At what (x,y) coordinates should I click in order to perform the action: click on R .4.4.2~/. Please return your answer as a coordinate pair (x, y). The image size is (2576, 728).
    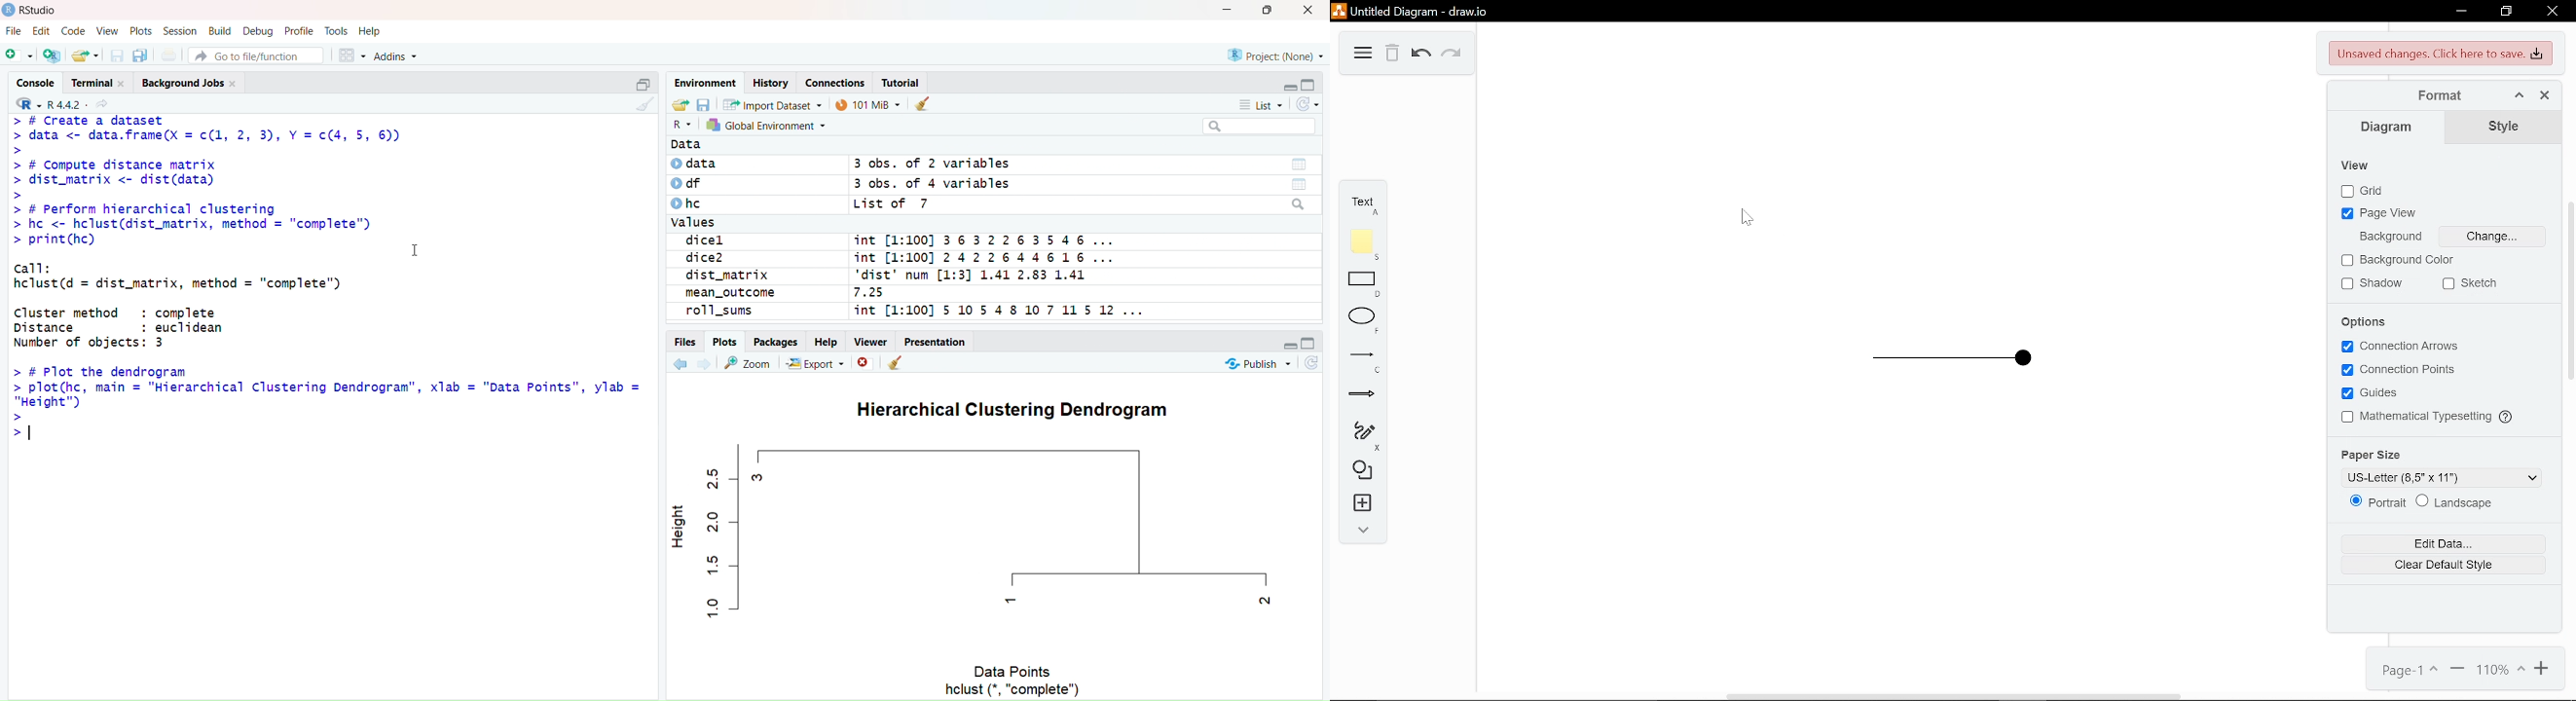
    Looking at the image, I should click on (67, 105).